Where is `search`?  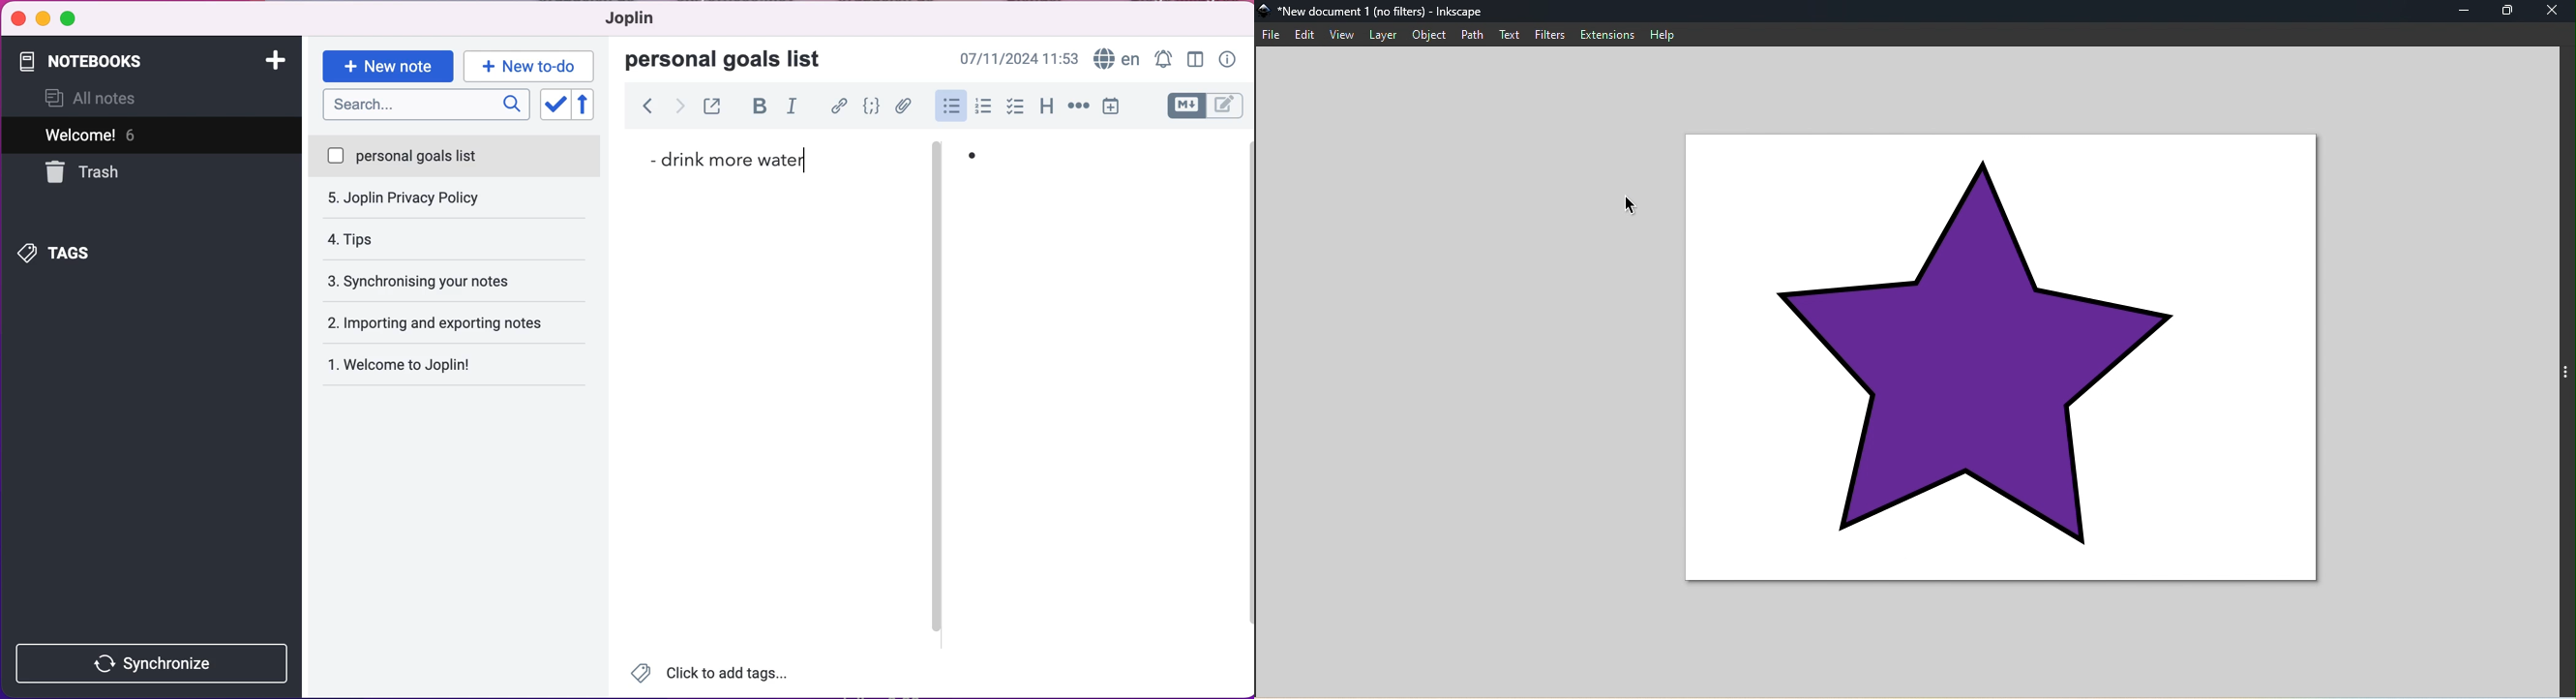
search is located at coordinates (425, 106).